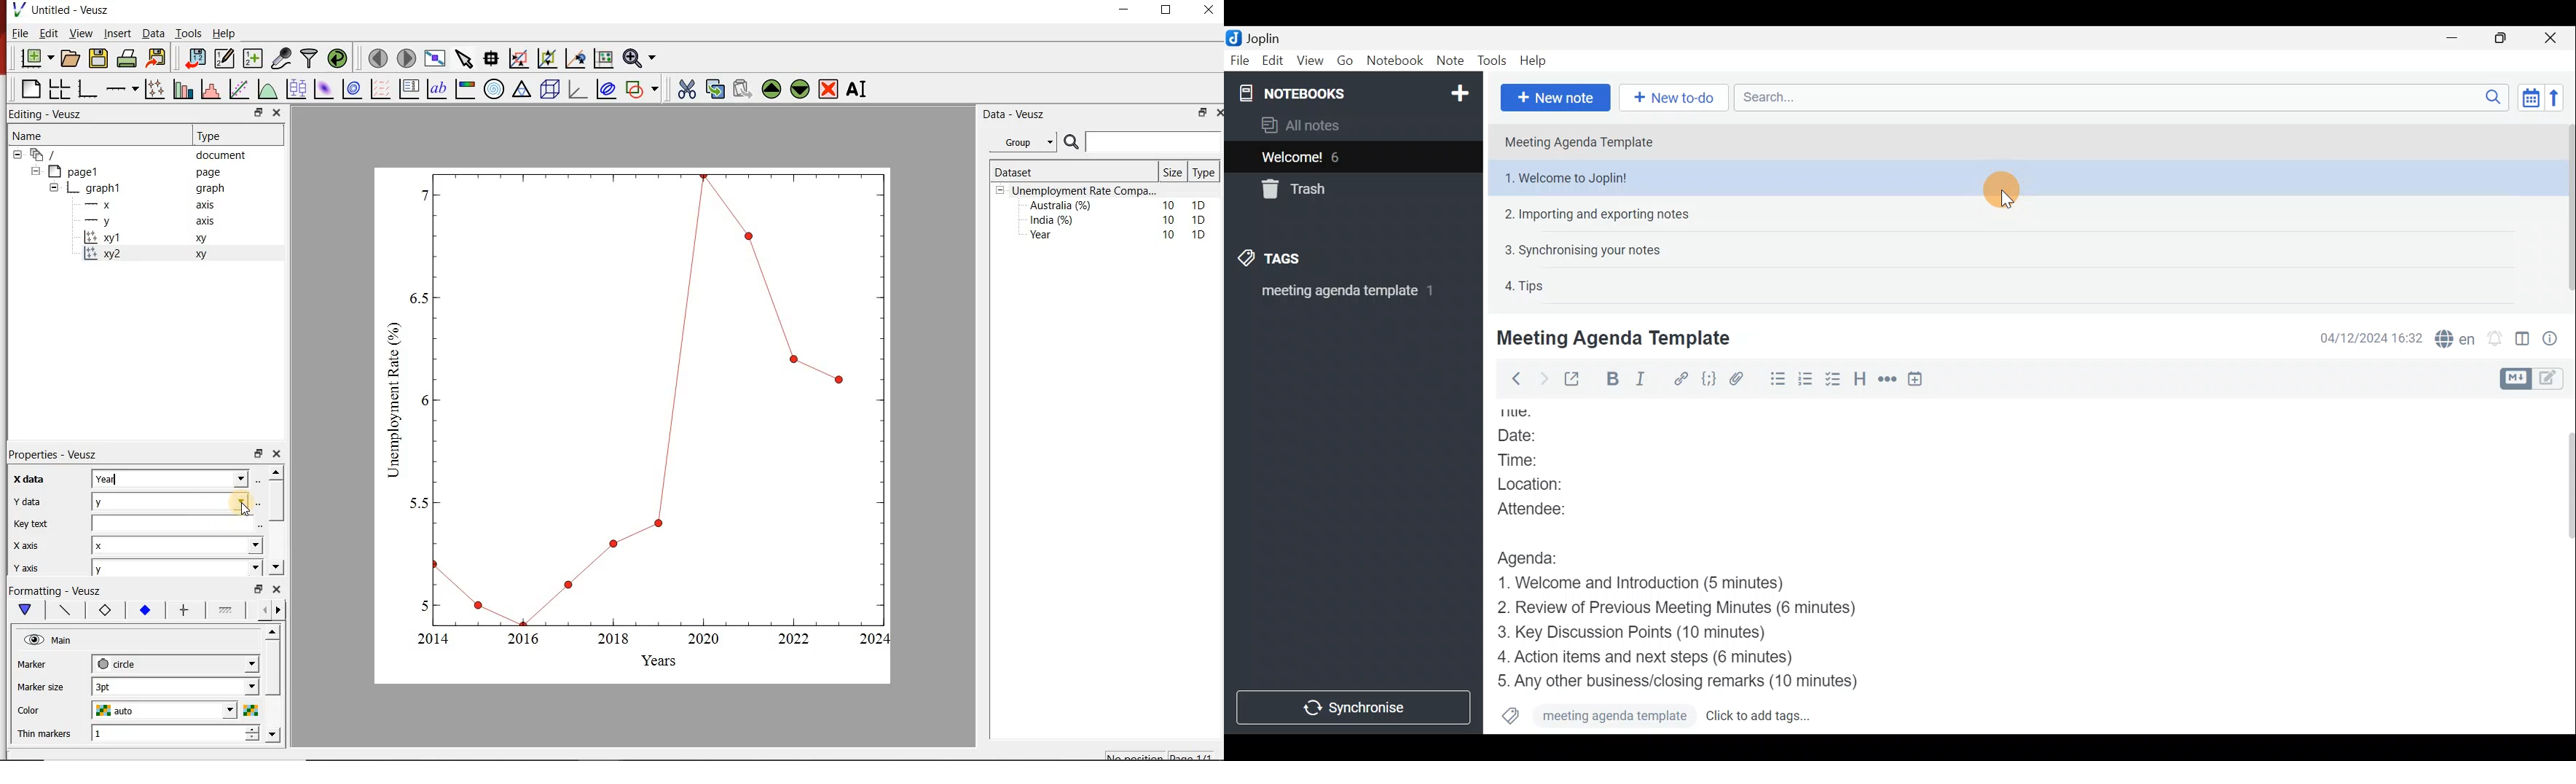  What do you see at coordinates (1541, 378) in the screenshot?
I see `Forward` at bounding box center [1541, 378].